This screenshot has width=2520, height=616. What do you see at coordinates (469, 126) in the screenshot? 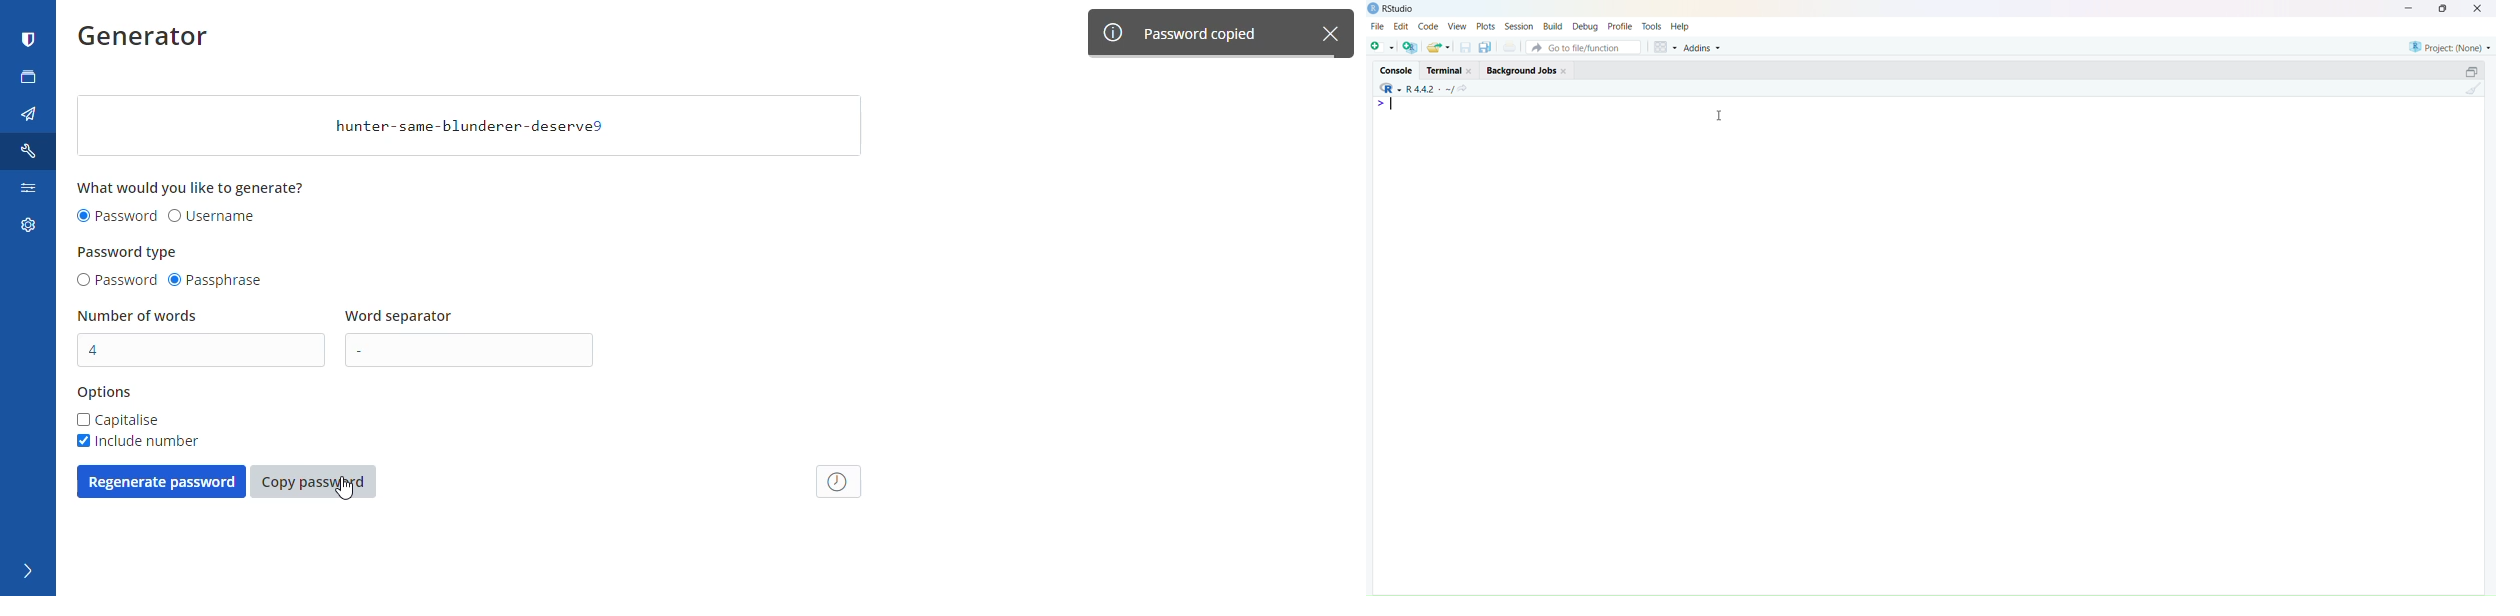
I see `hunter-same-blunderer-deserve9` at bounding box center [469, 126].